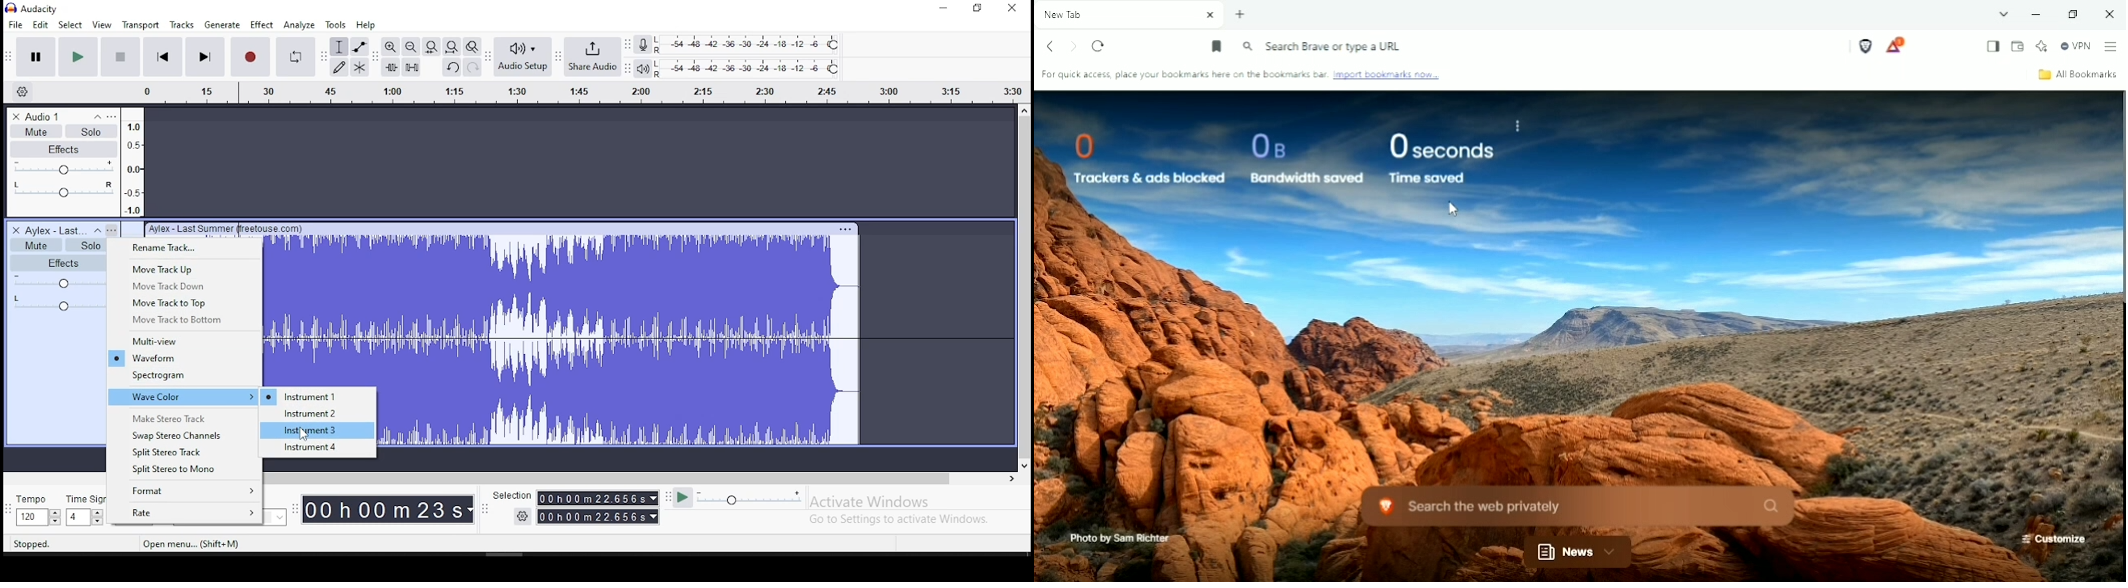 The image size is (2128, 588). Describe the element at coordinates (943, 9) in the screenshot. I see `minimize` at that location.